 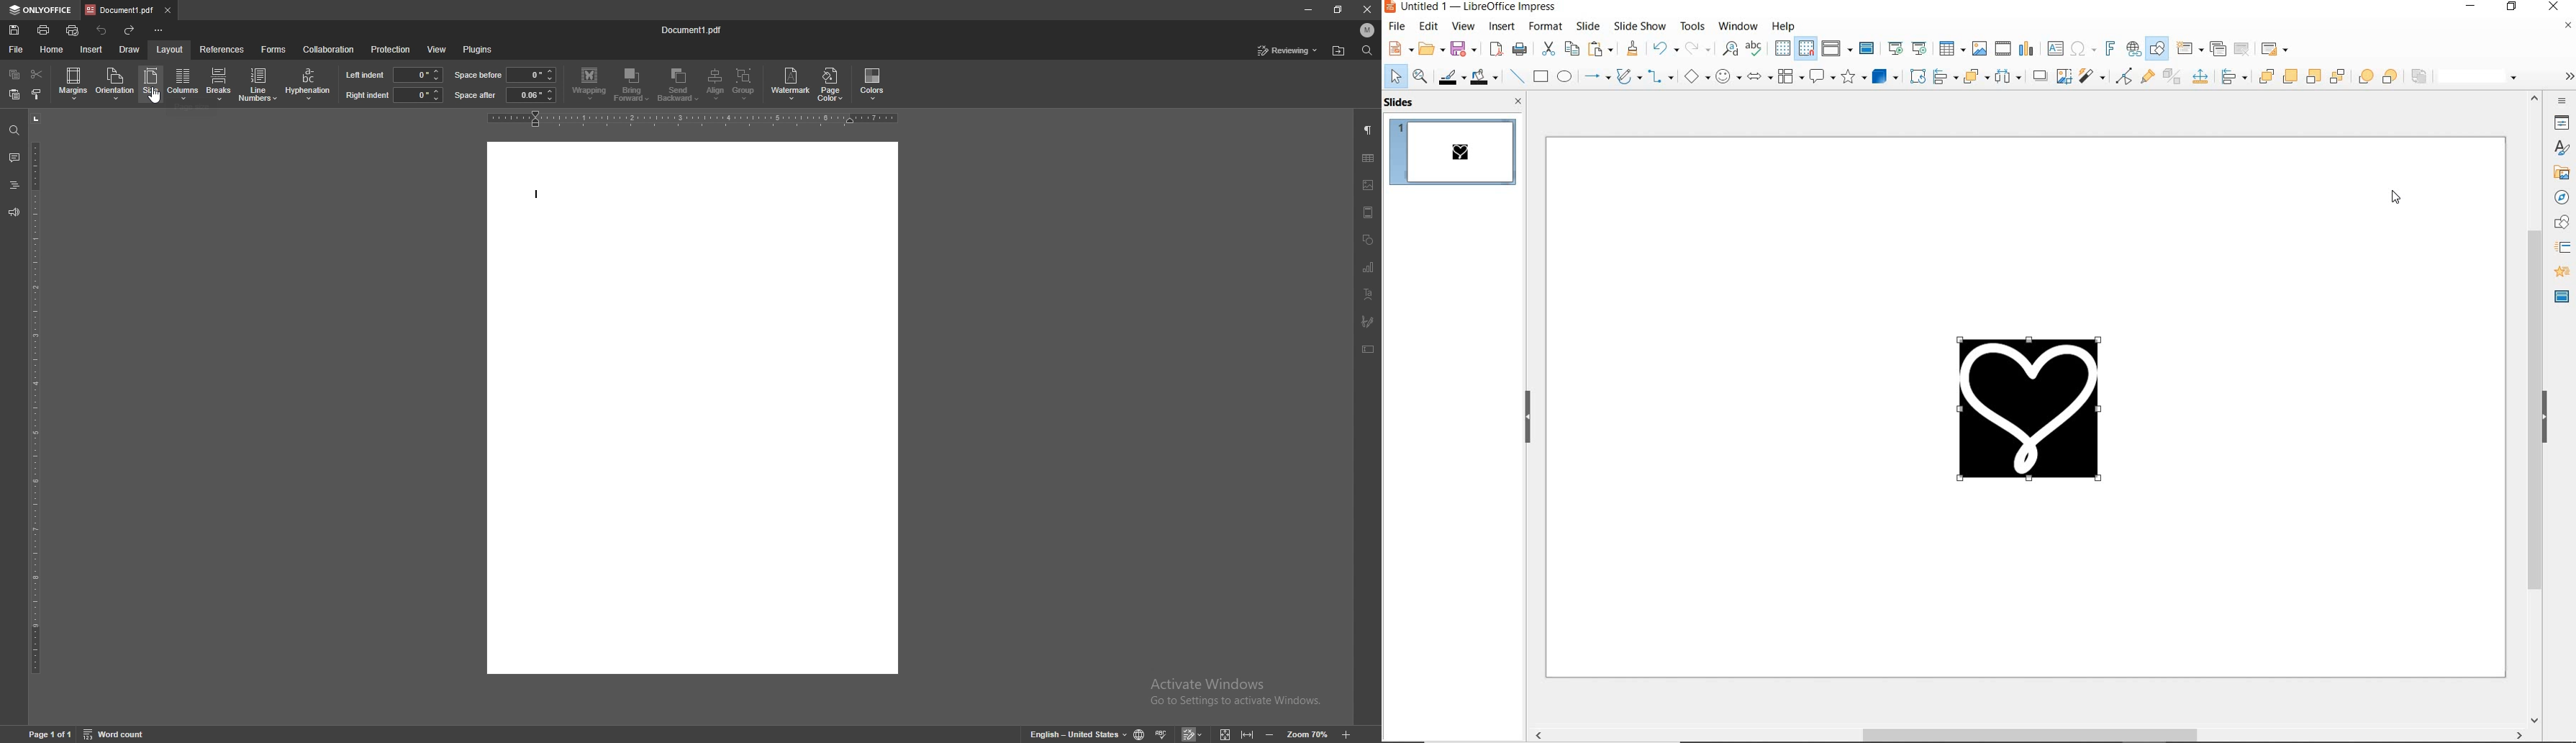 I want to click on paste, so click(x=1599, y=50).